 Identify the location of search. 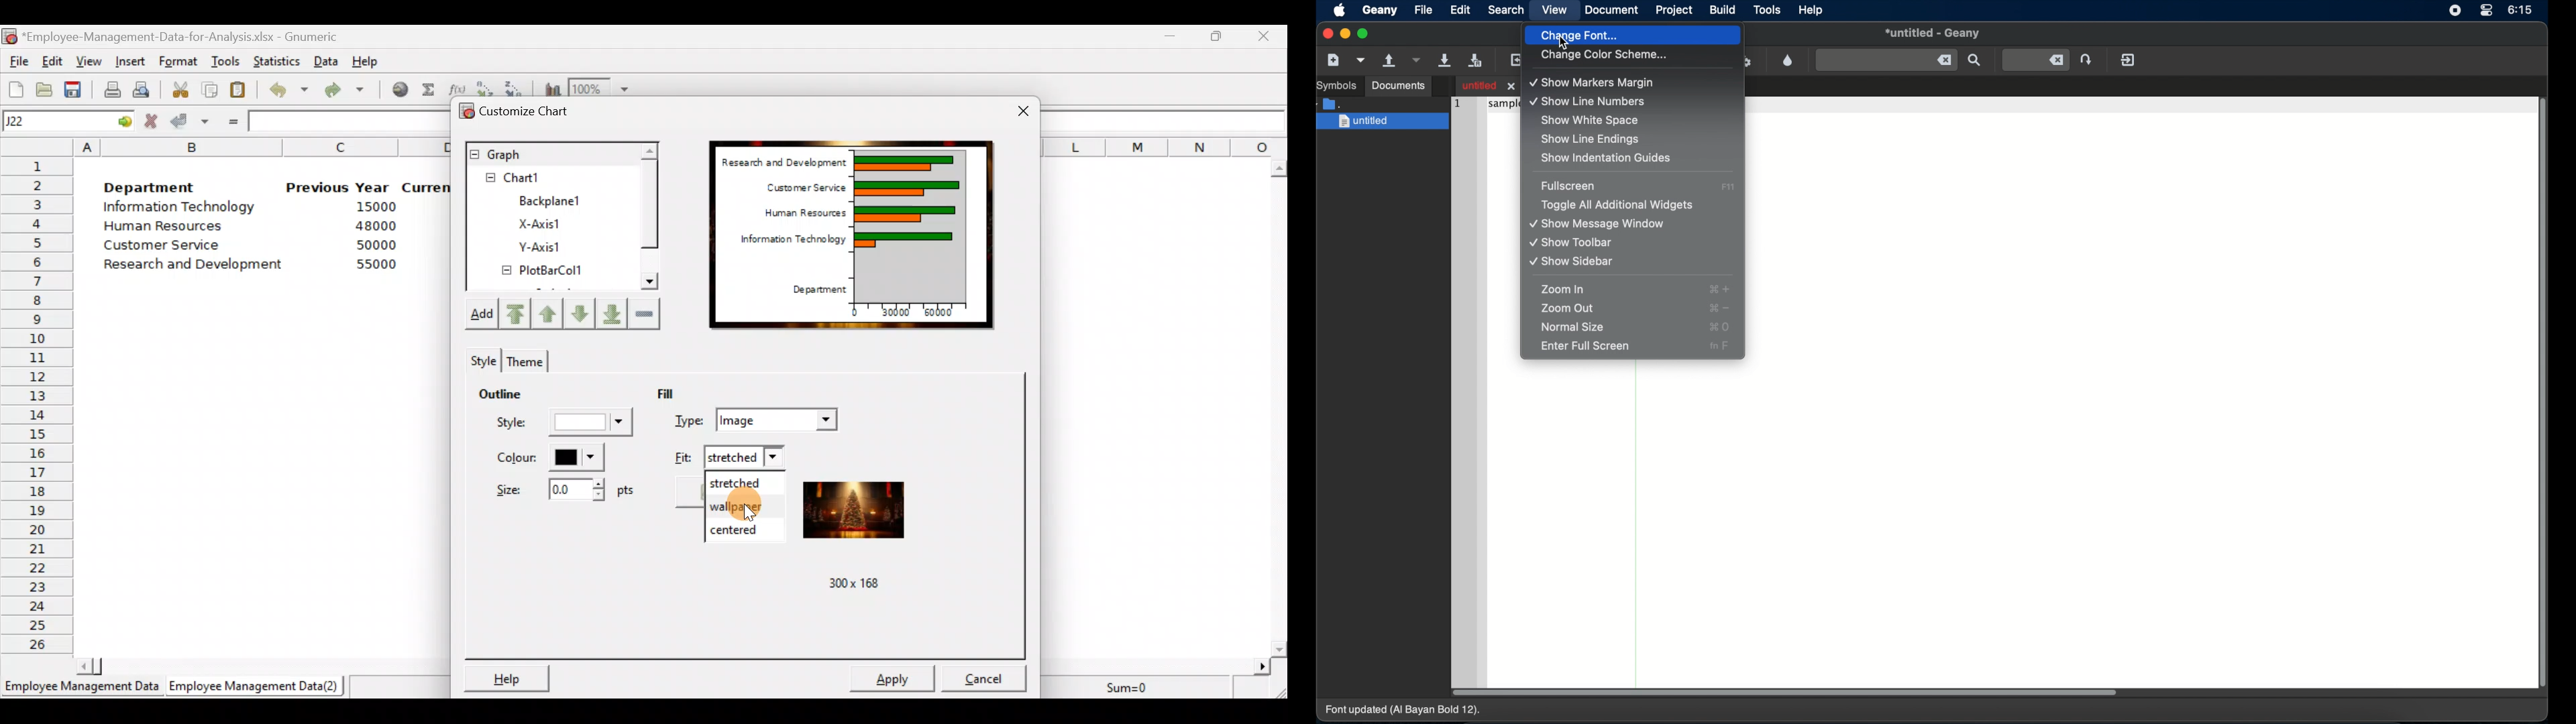
(1507, 9).